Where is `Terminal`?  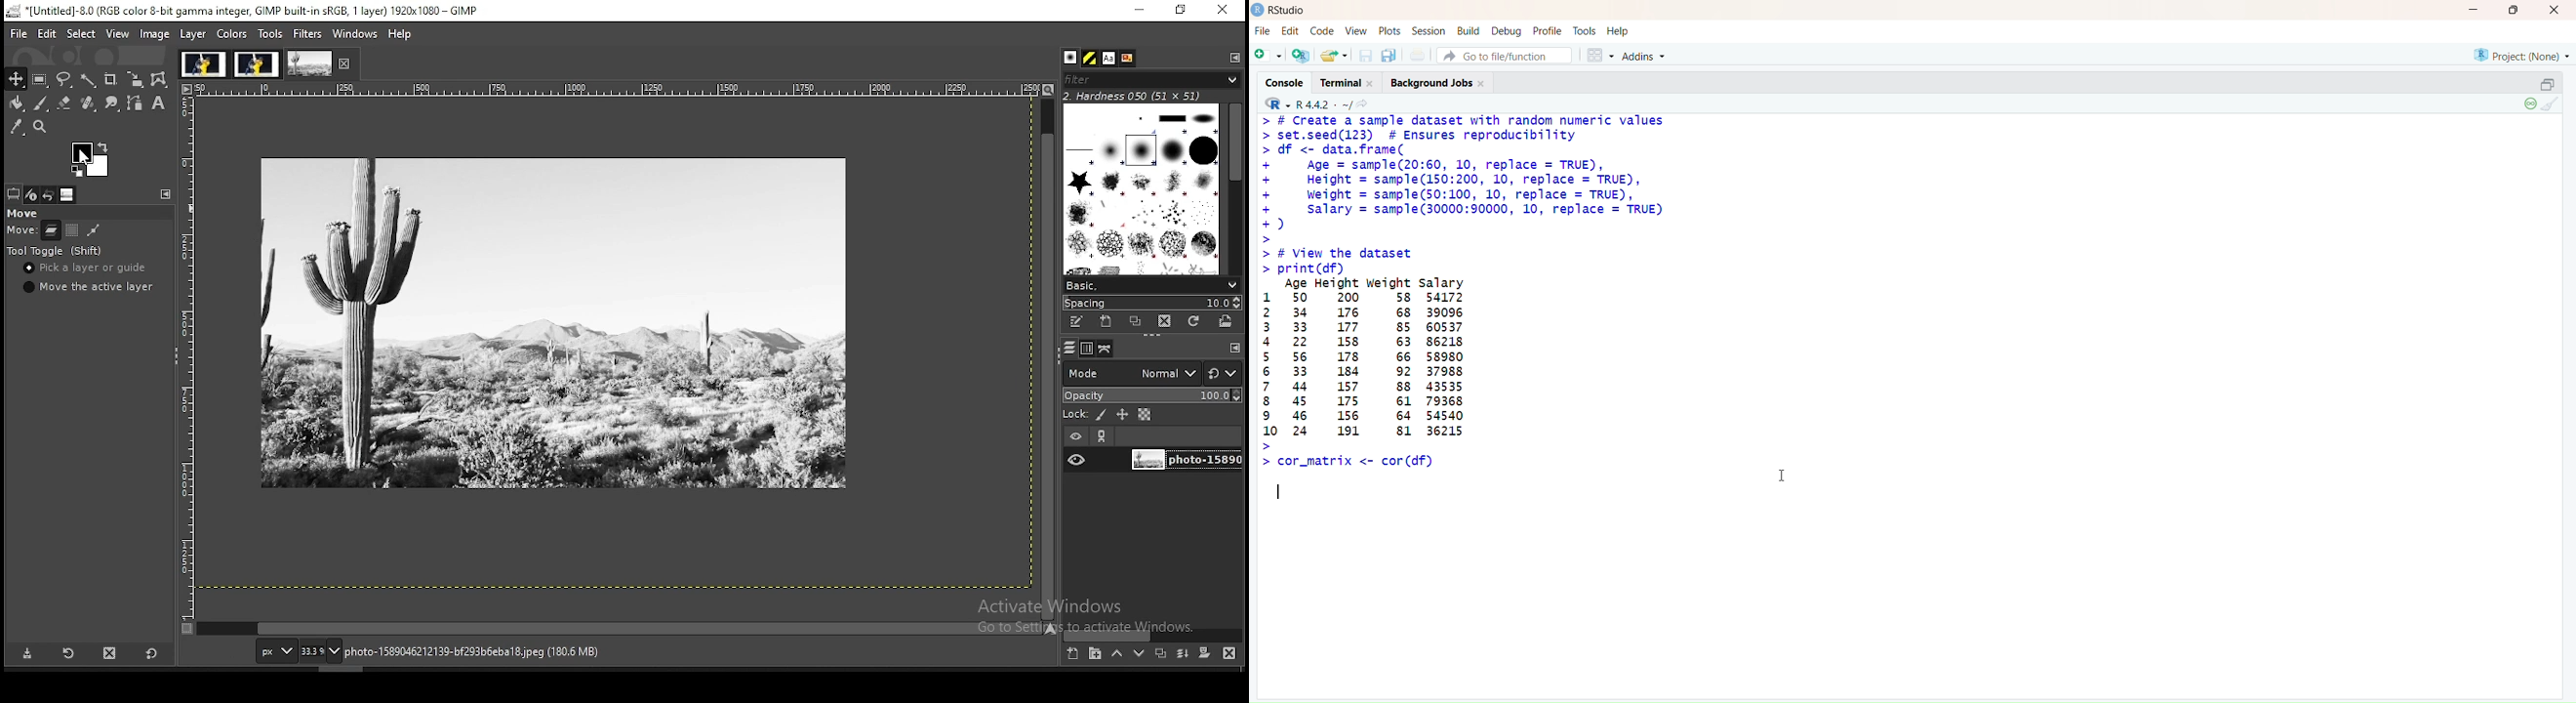
Terminal is located at coordinates (1351, 83).